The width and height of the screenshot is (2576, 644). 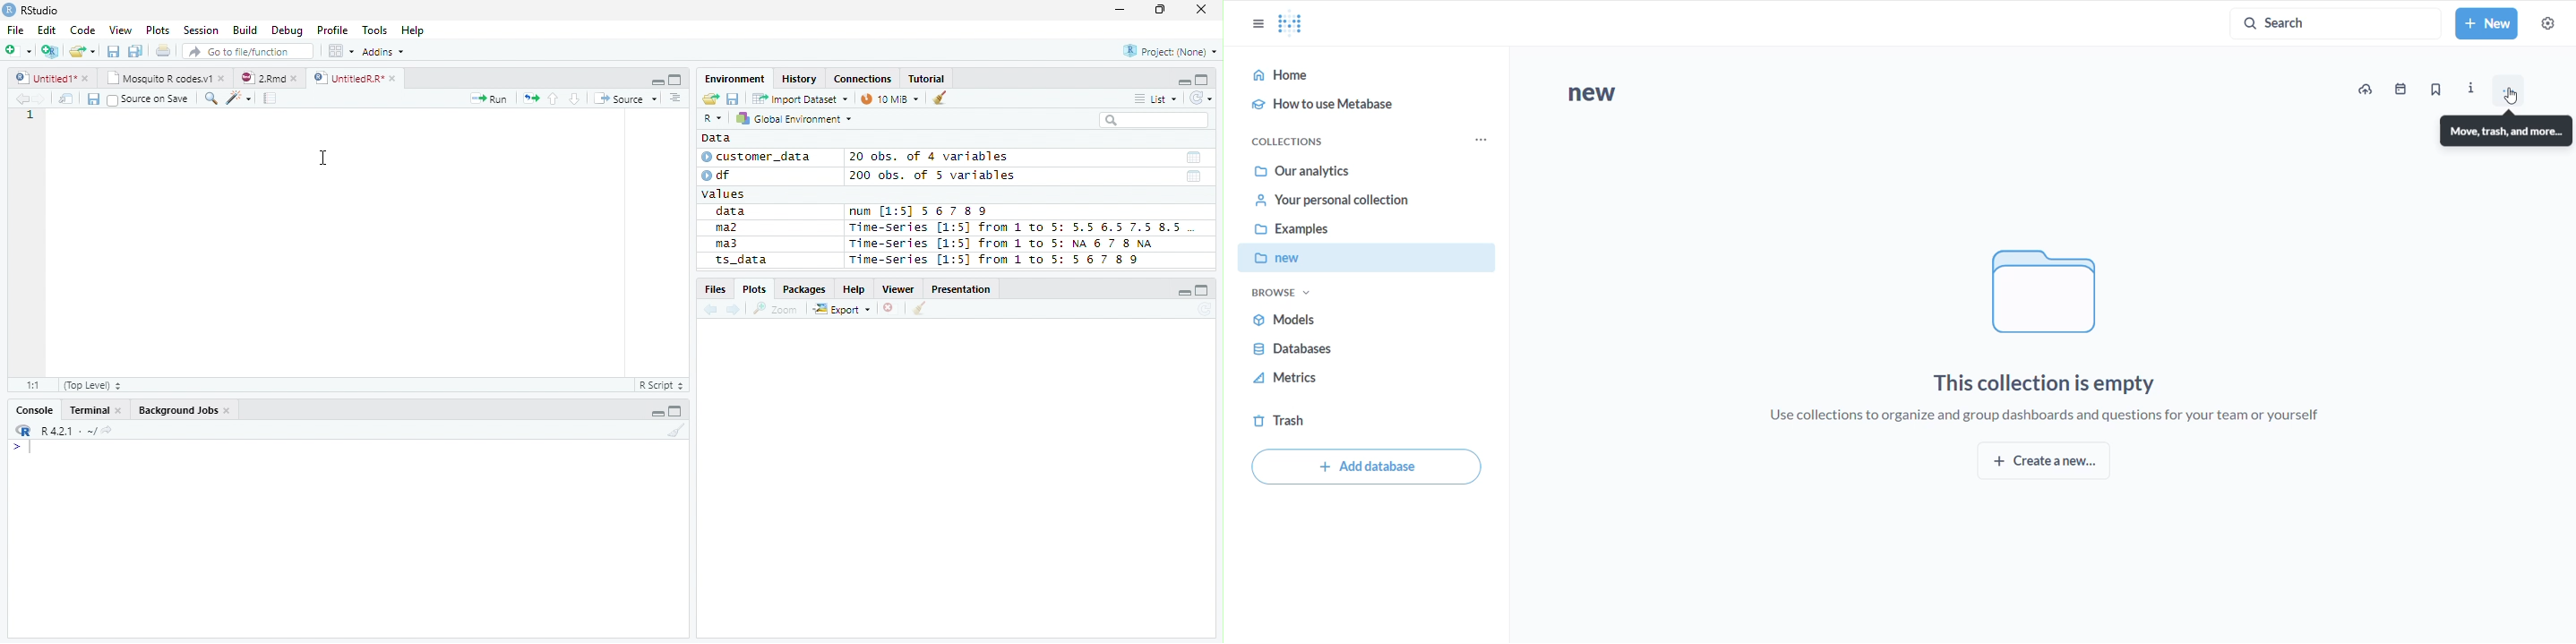 I want to click on Search, so click(x=1152, y=120).